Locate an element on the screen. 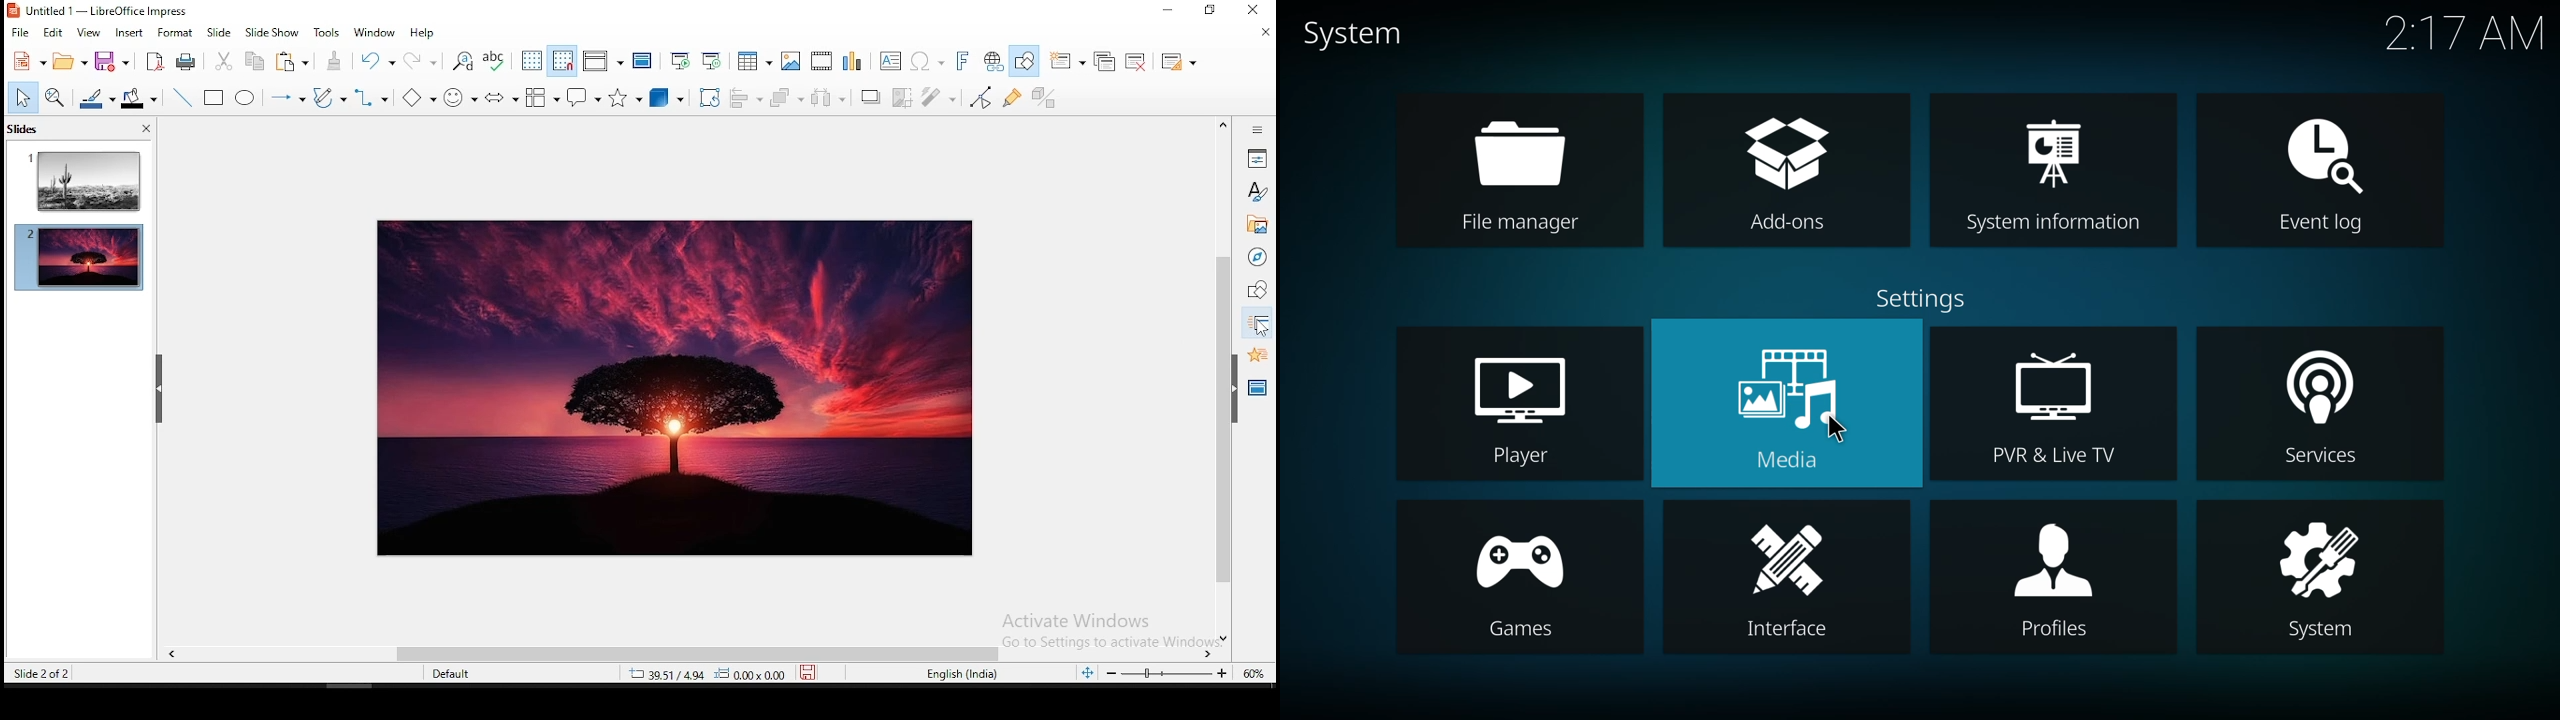  arrange is located at coordinates (788, 97).